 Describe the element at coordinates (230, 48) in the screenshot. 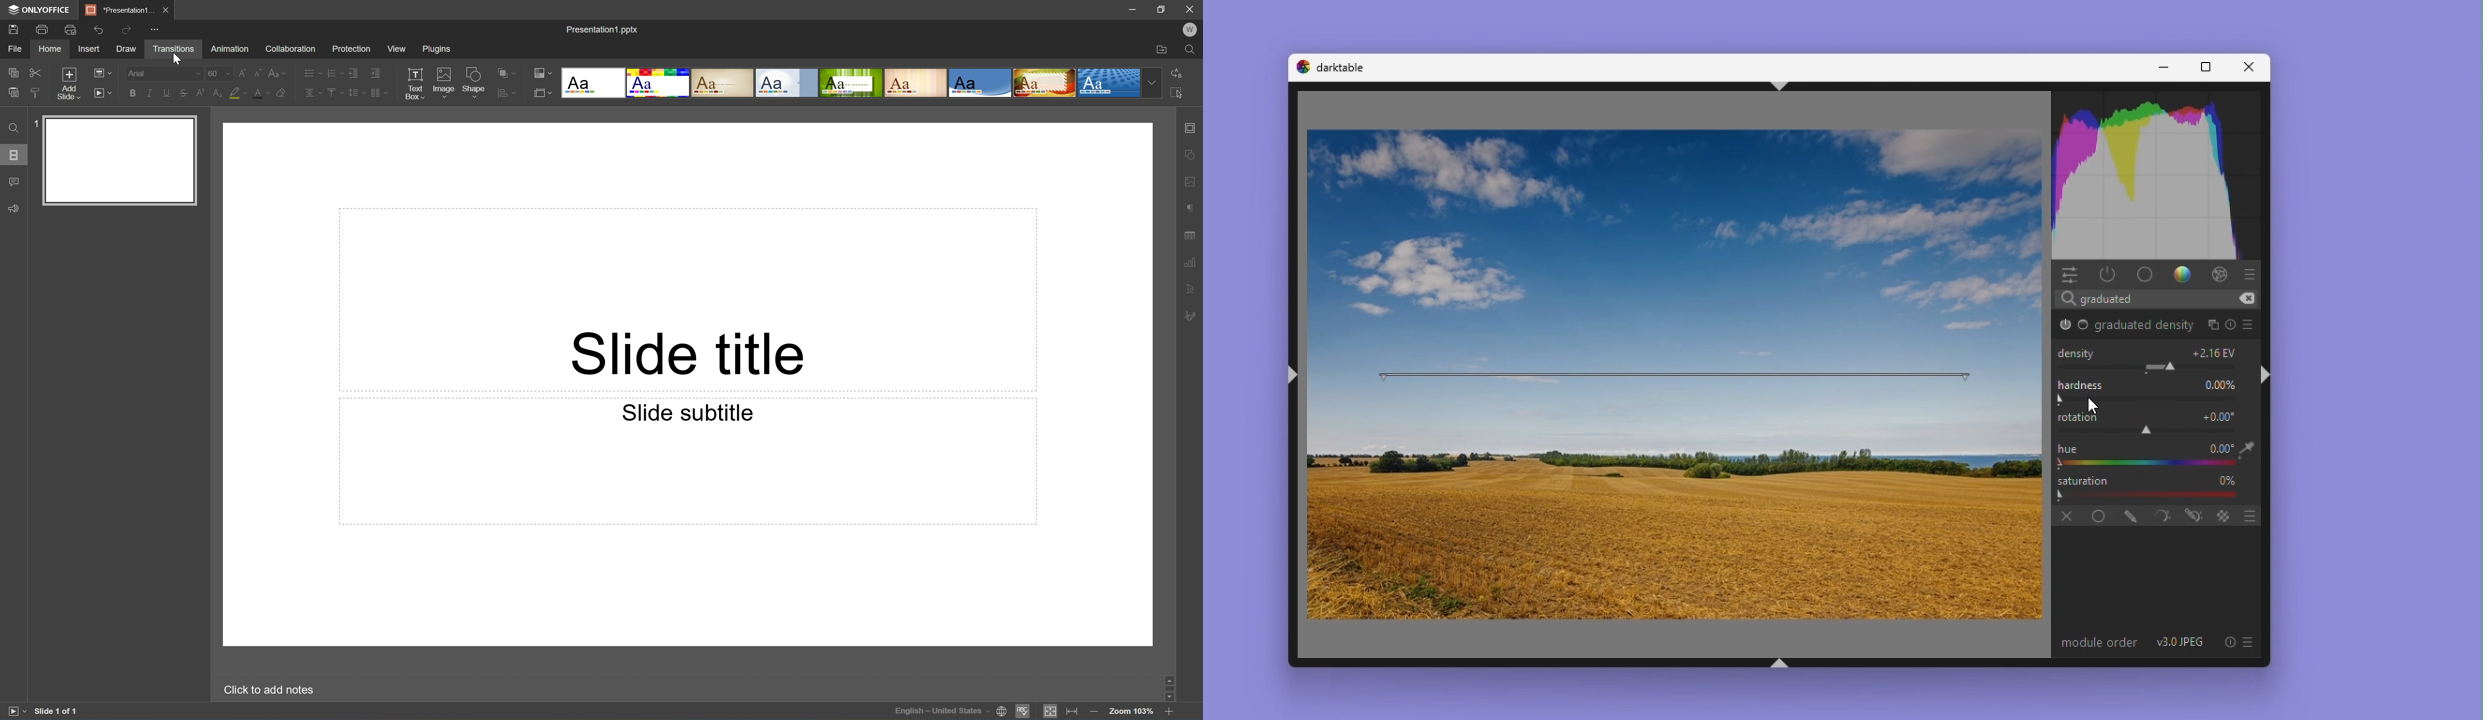

I see `Animation` at that location.